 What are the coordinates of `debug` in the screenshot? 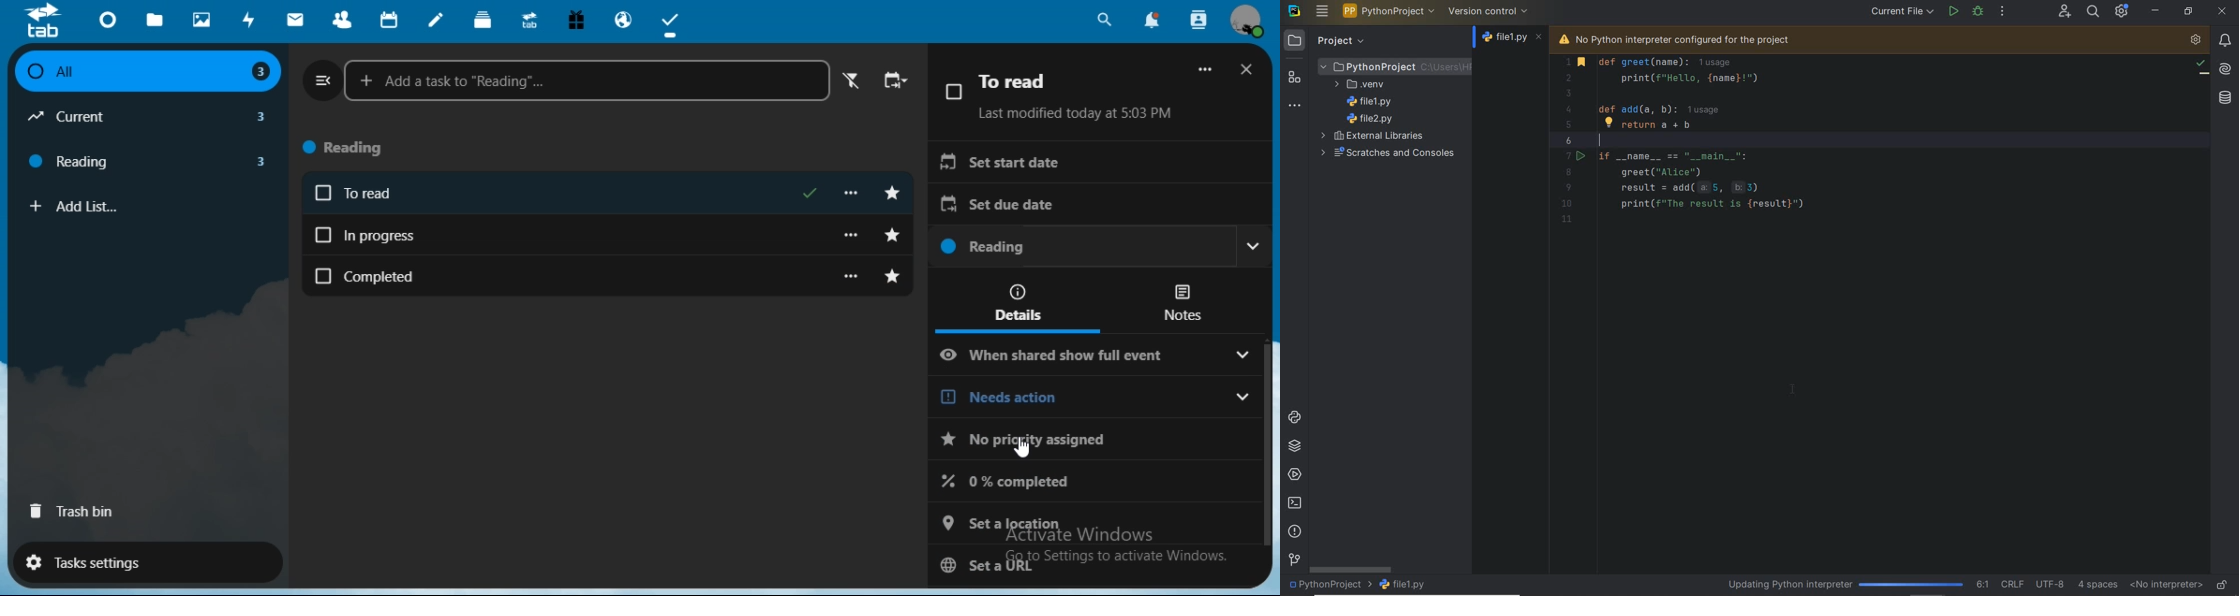 It's located at (1979, 11).